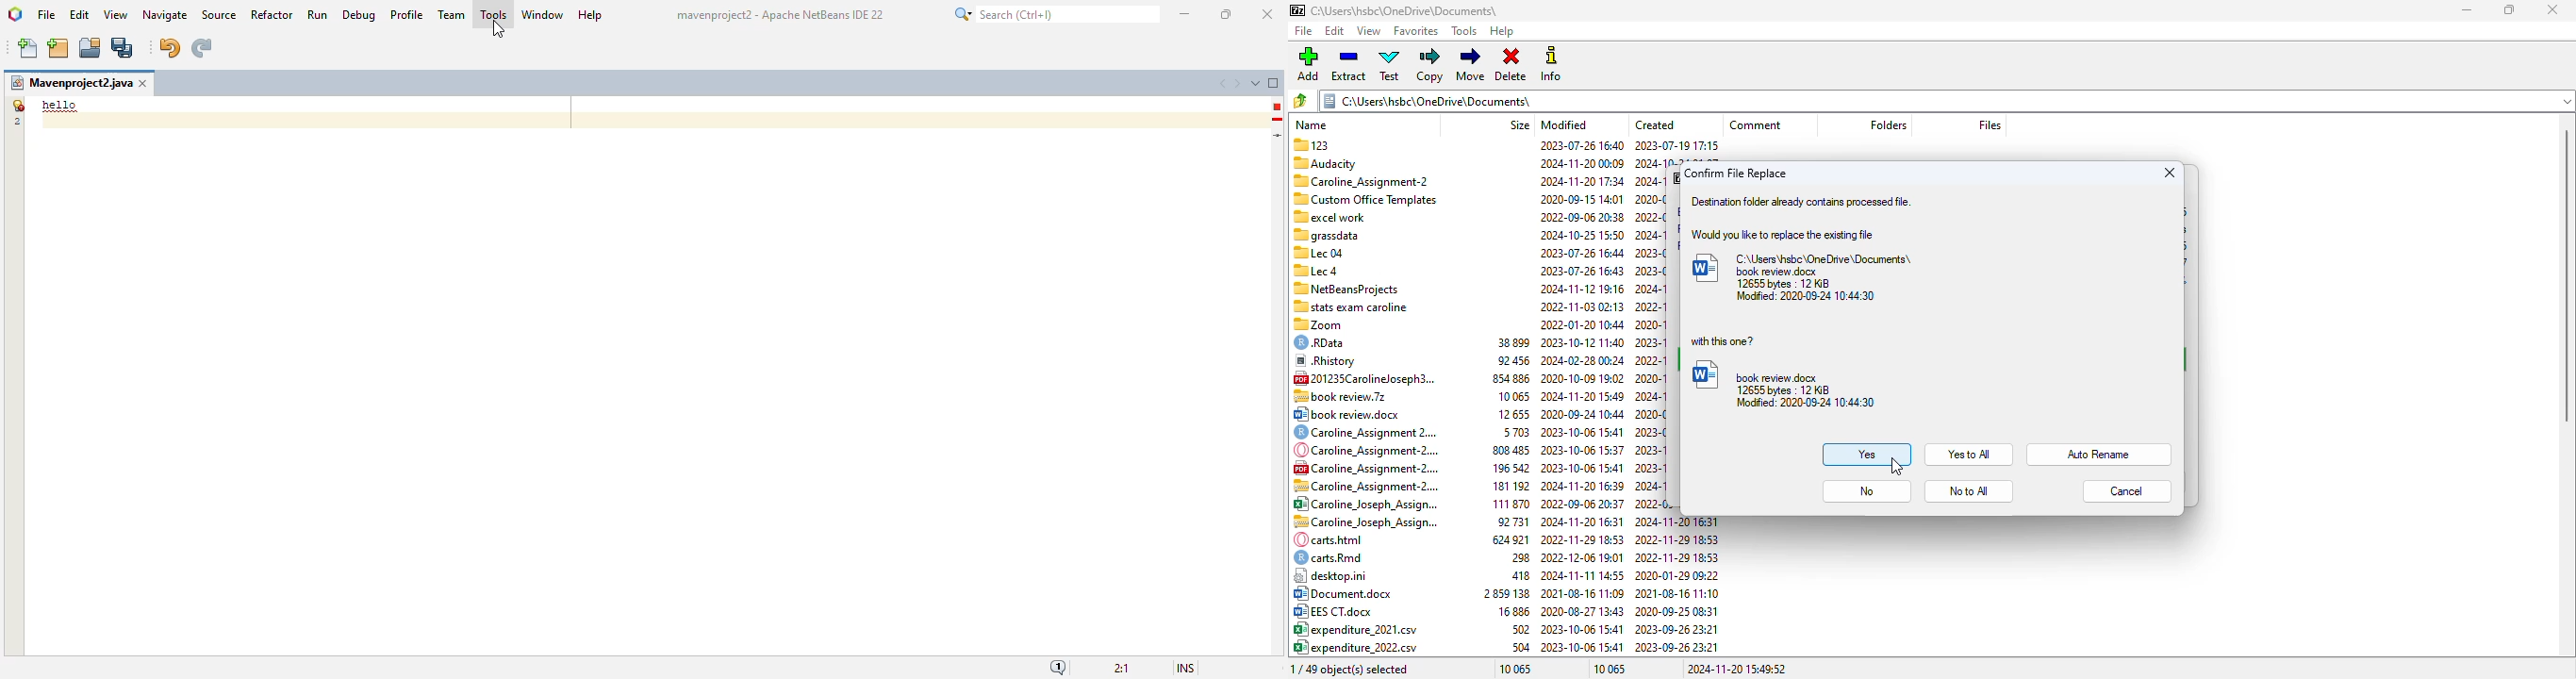 Image resolution: width=2576 pixels, height=700 pixels. Describe the element at coordinates (1502, 31) in the screenshot. I see `help` at that location.